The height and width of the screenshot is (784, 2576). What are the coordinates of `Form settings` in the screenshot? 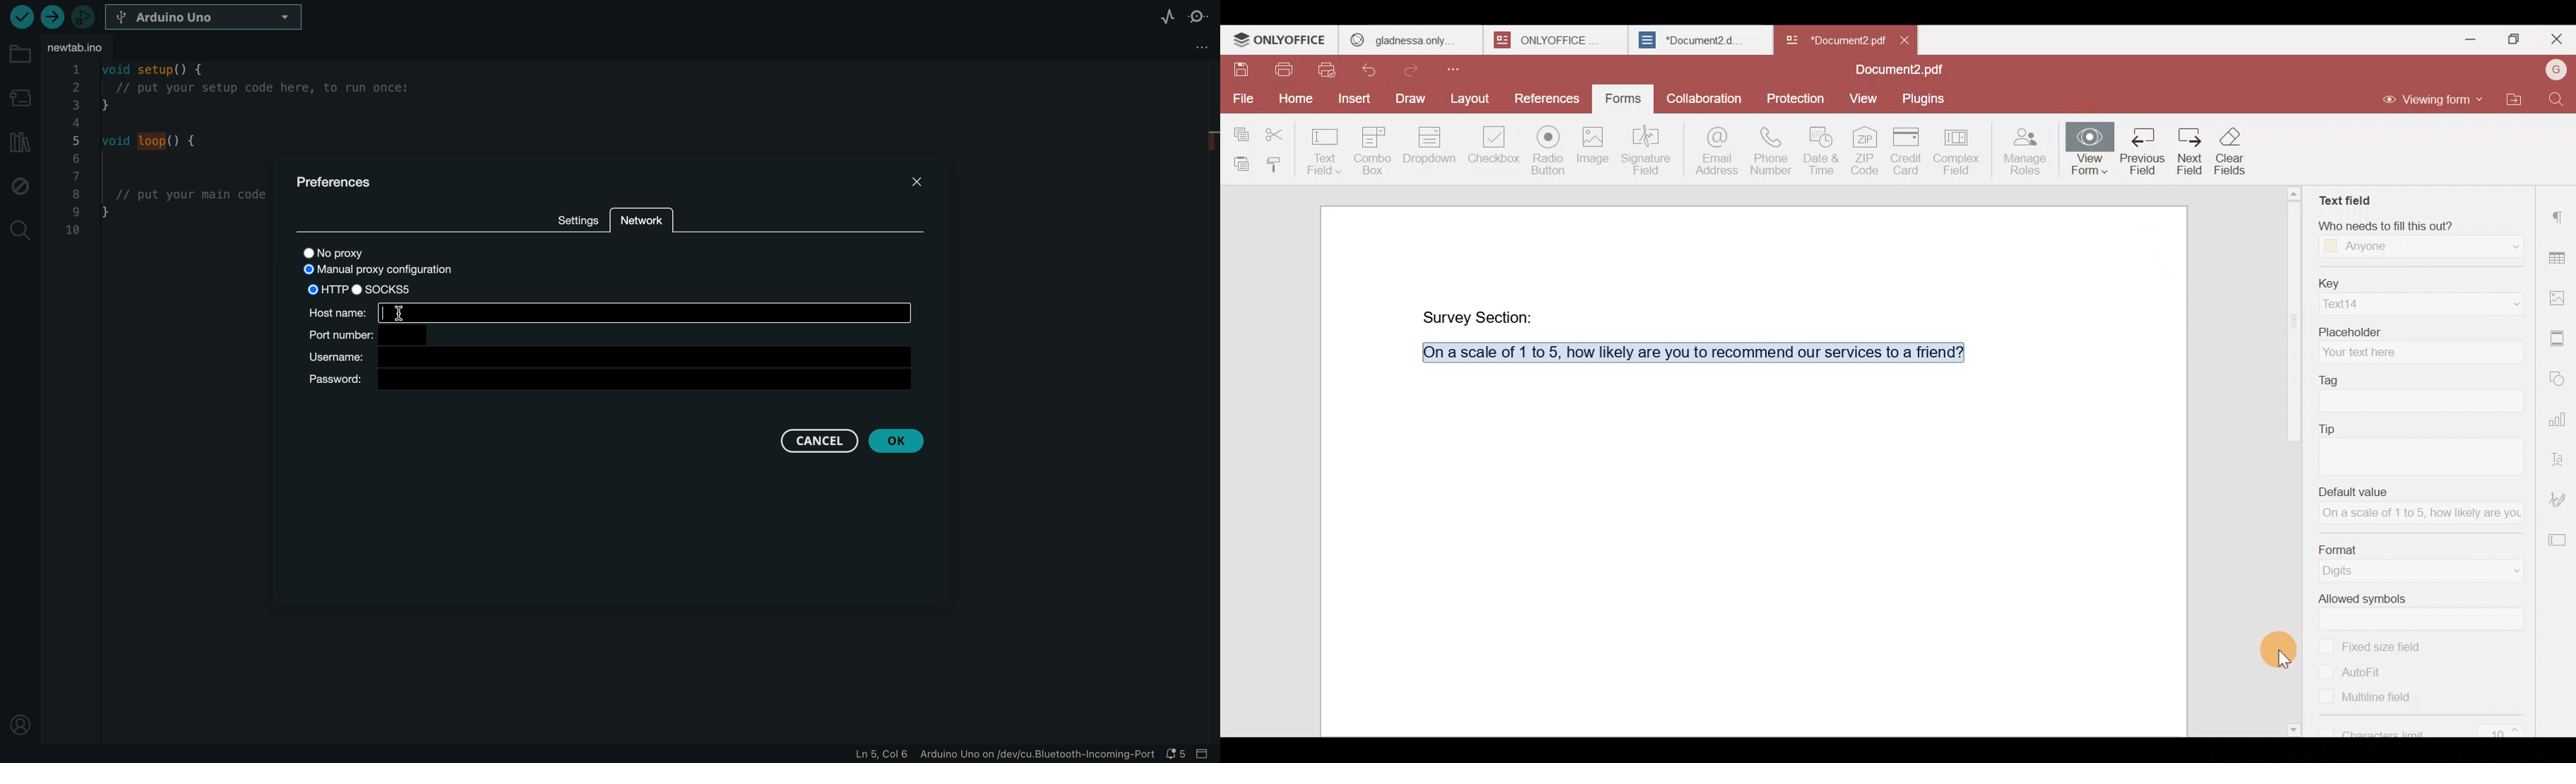 It's located at (2558, 540).